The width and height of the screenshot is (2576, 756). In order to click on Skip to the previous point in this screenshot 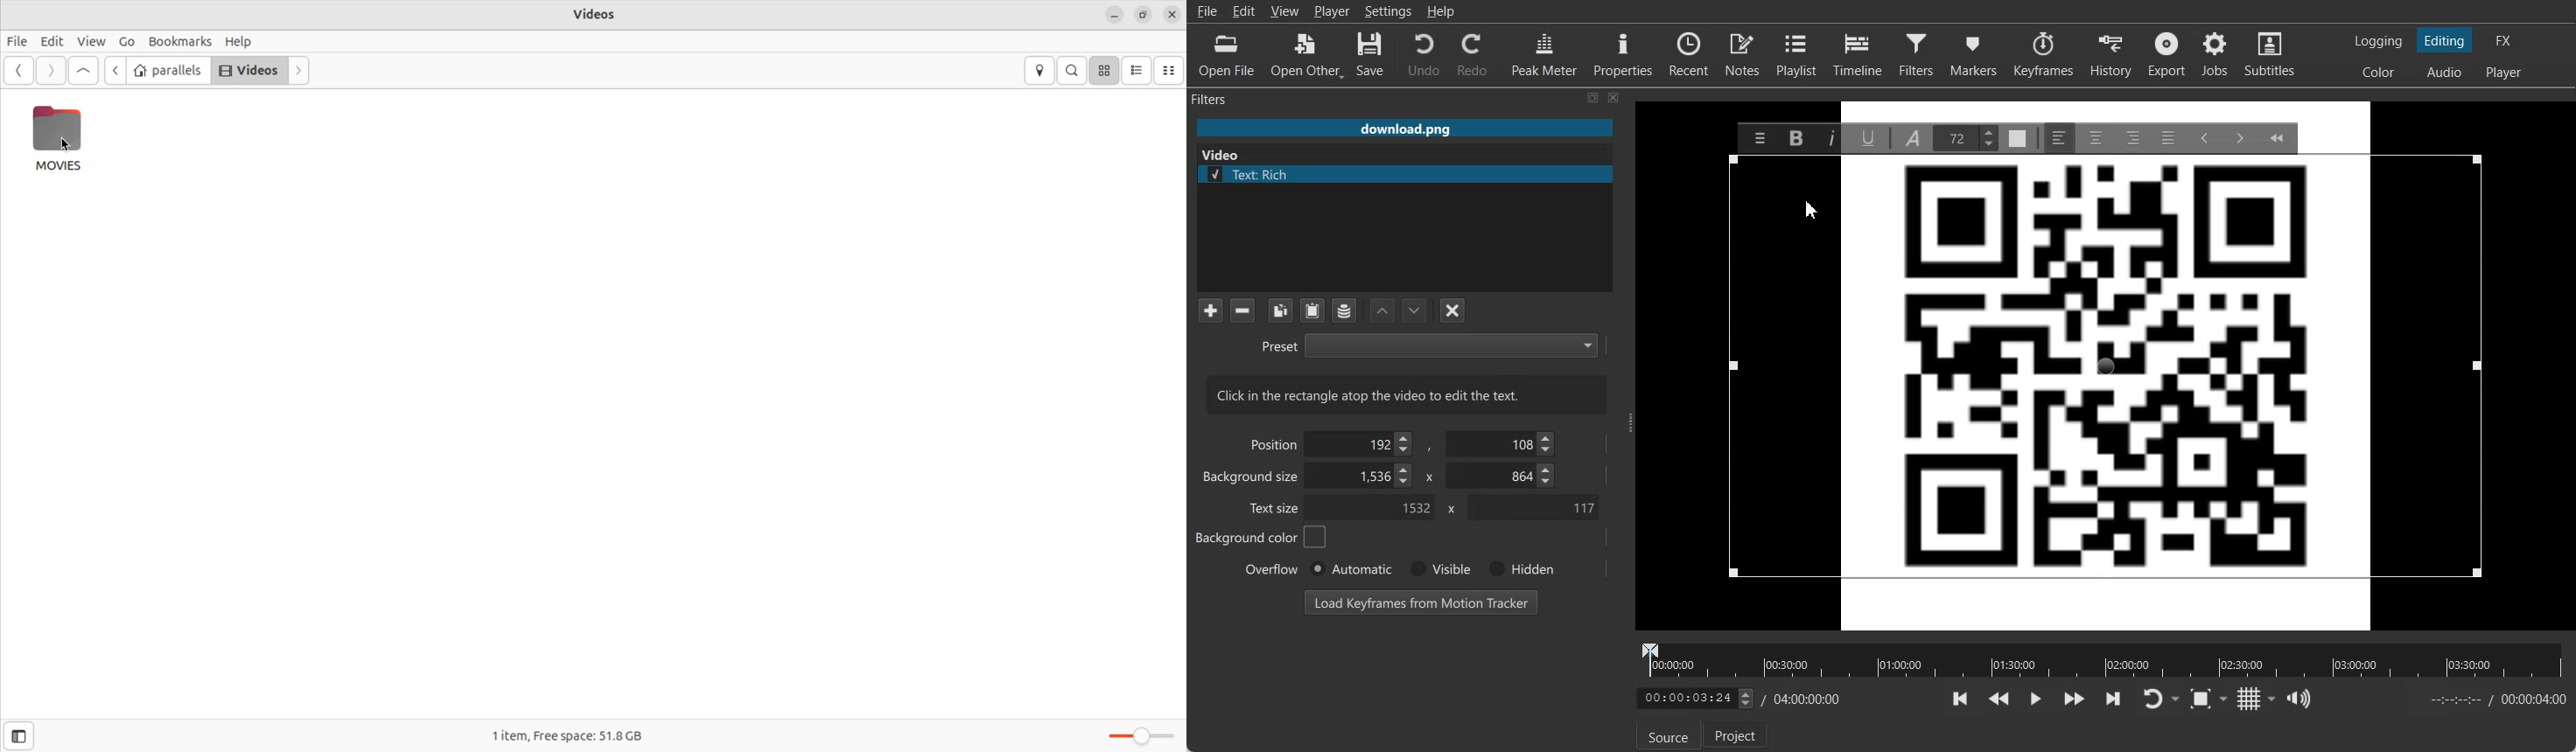, I will do `click(1961, 698)`.